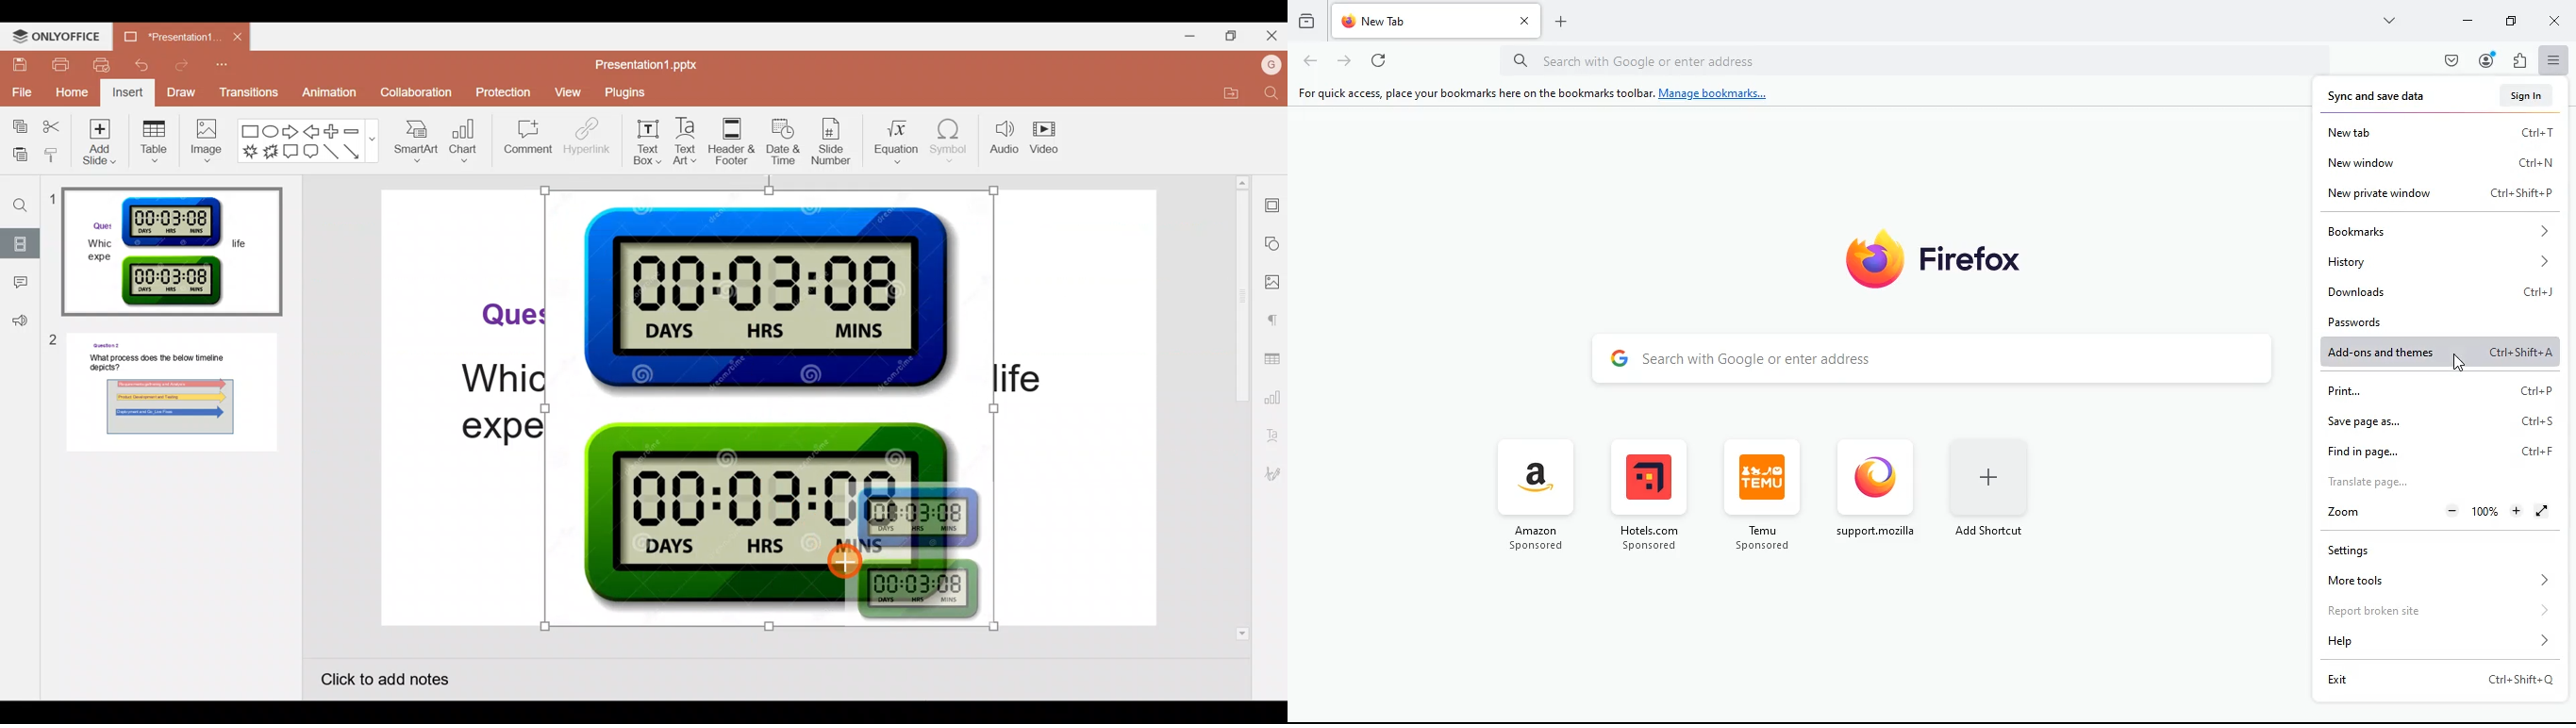 Image resolution: width=2576 pixels, height=728 pixels. I want to click on Hyperlink, so click(583, 140).